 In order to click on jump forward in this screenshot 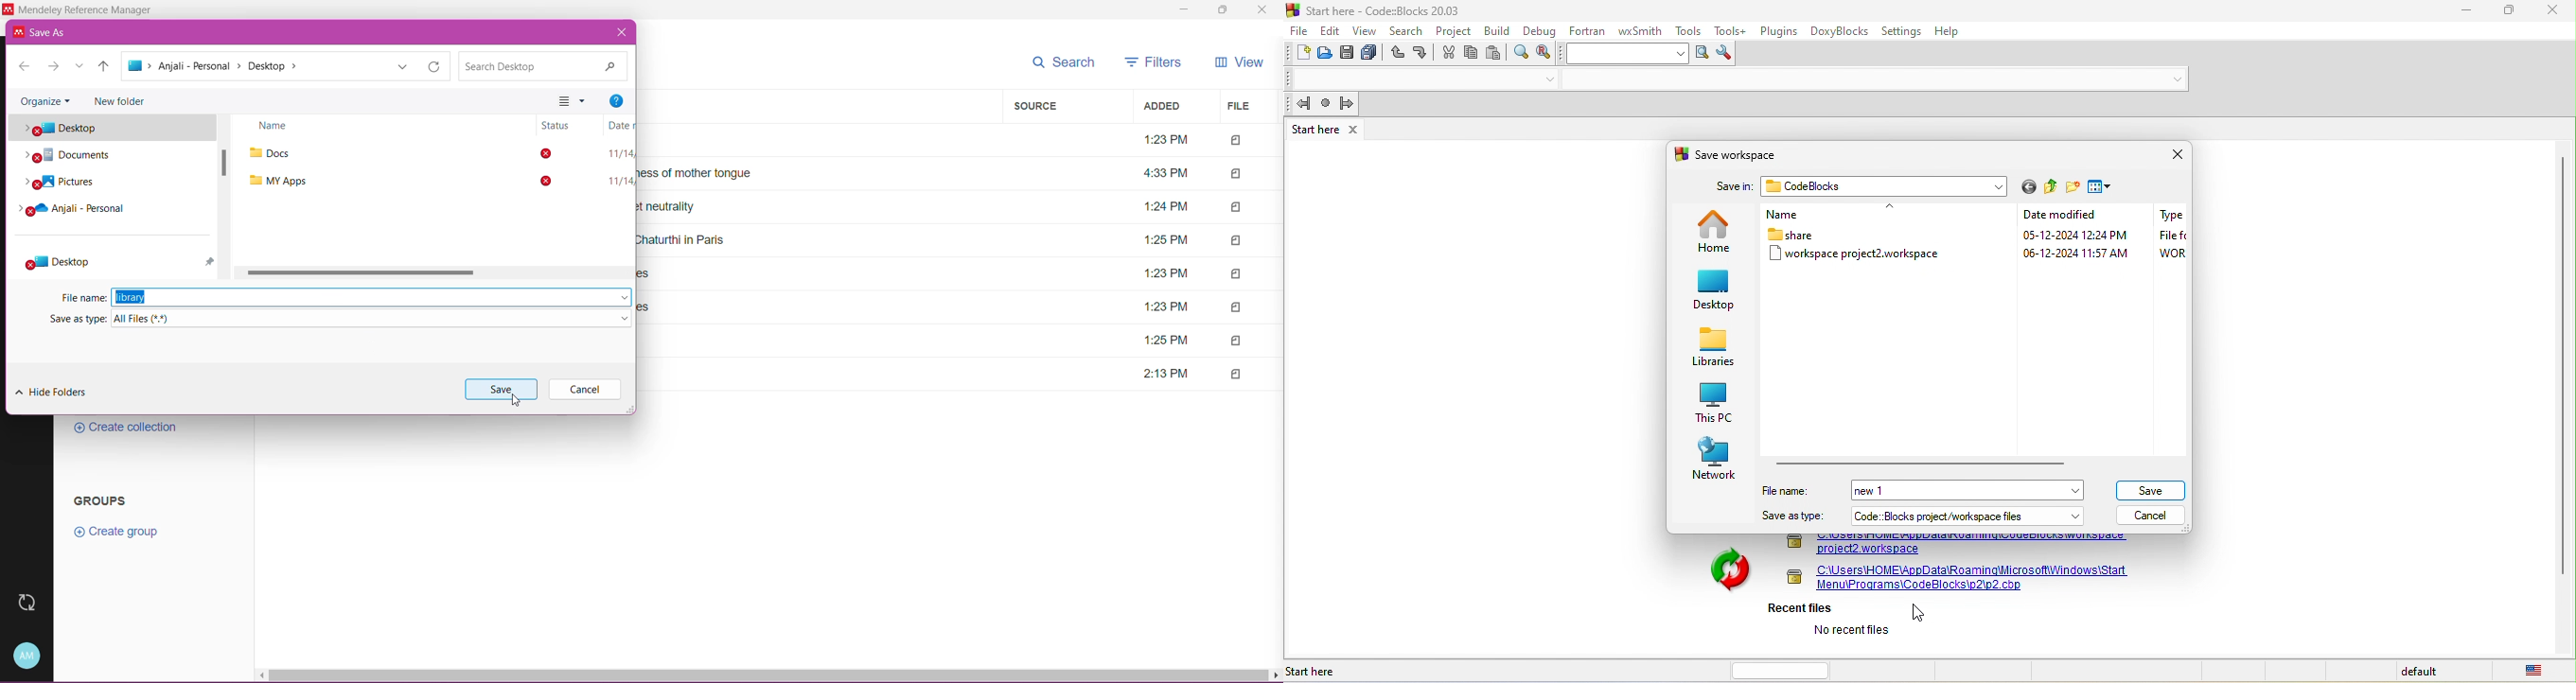, I will do `click(1350, 103)`.